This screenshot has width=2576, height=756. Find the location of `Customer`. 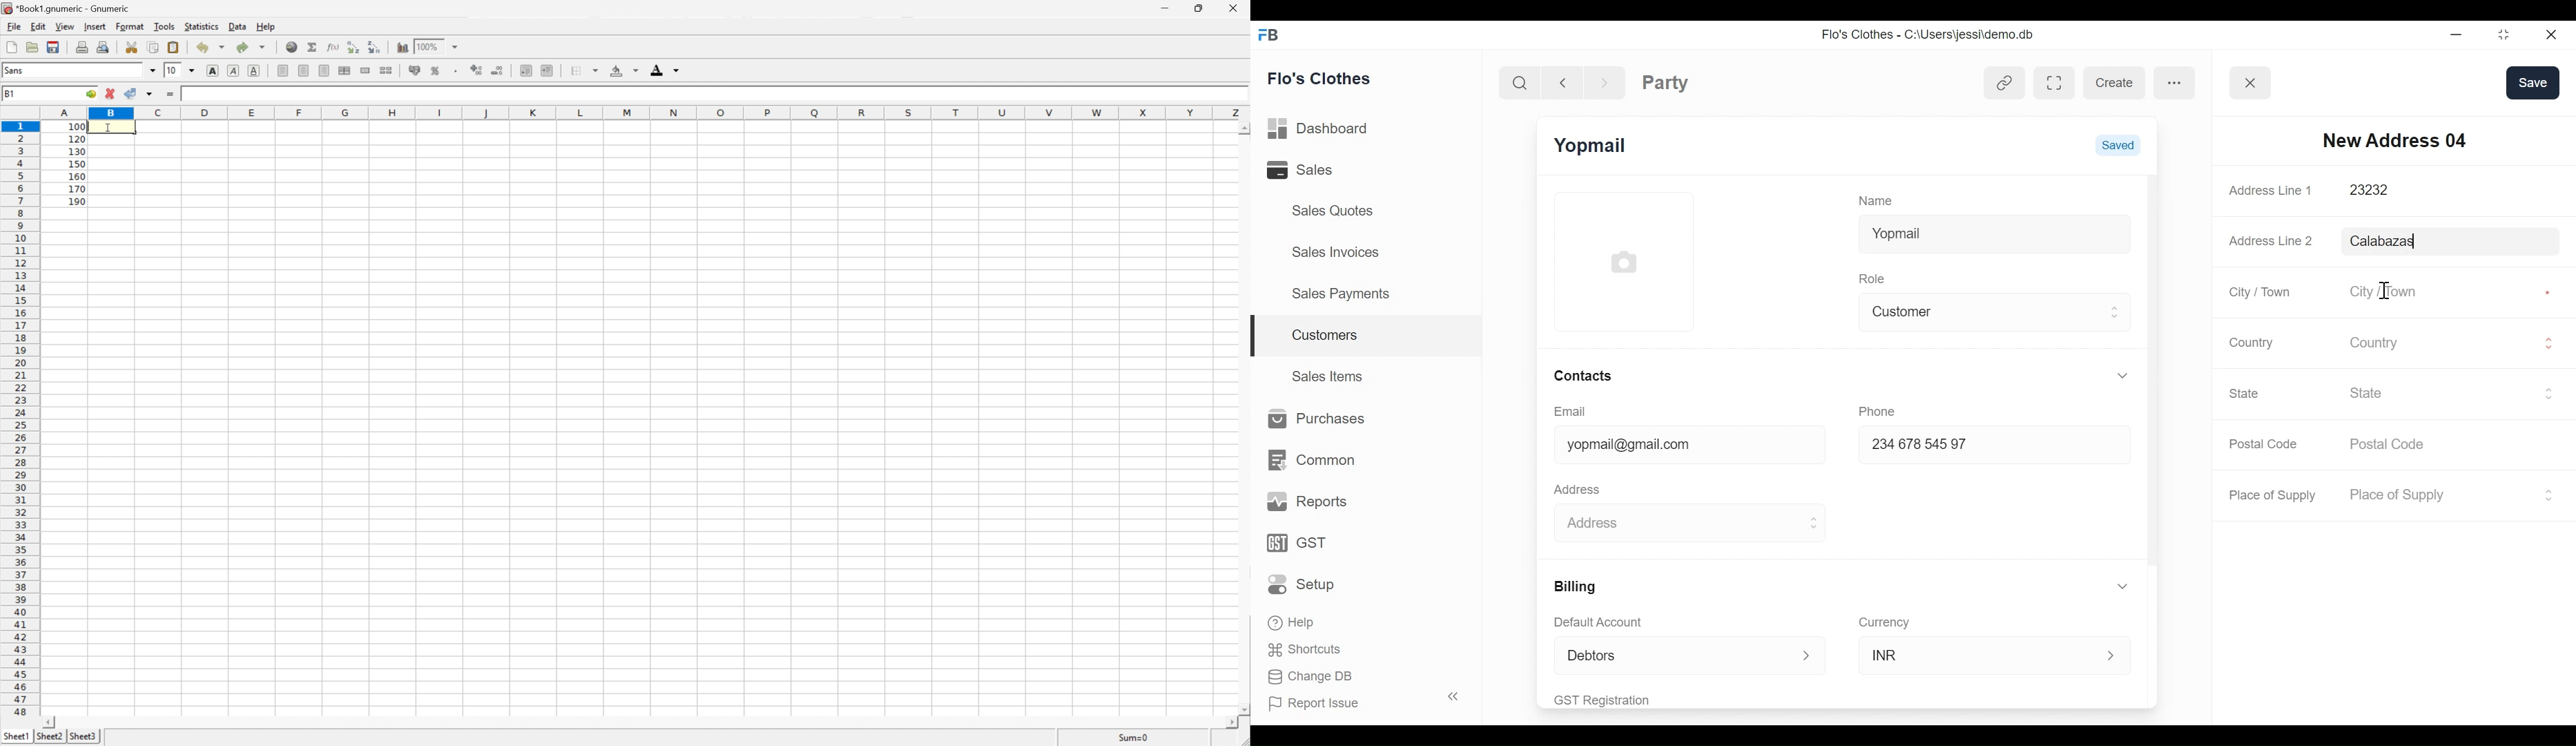

Customer is located at coordinates (1984, 310).